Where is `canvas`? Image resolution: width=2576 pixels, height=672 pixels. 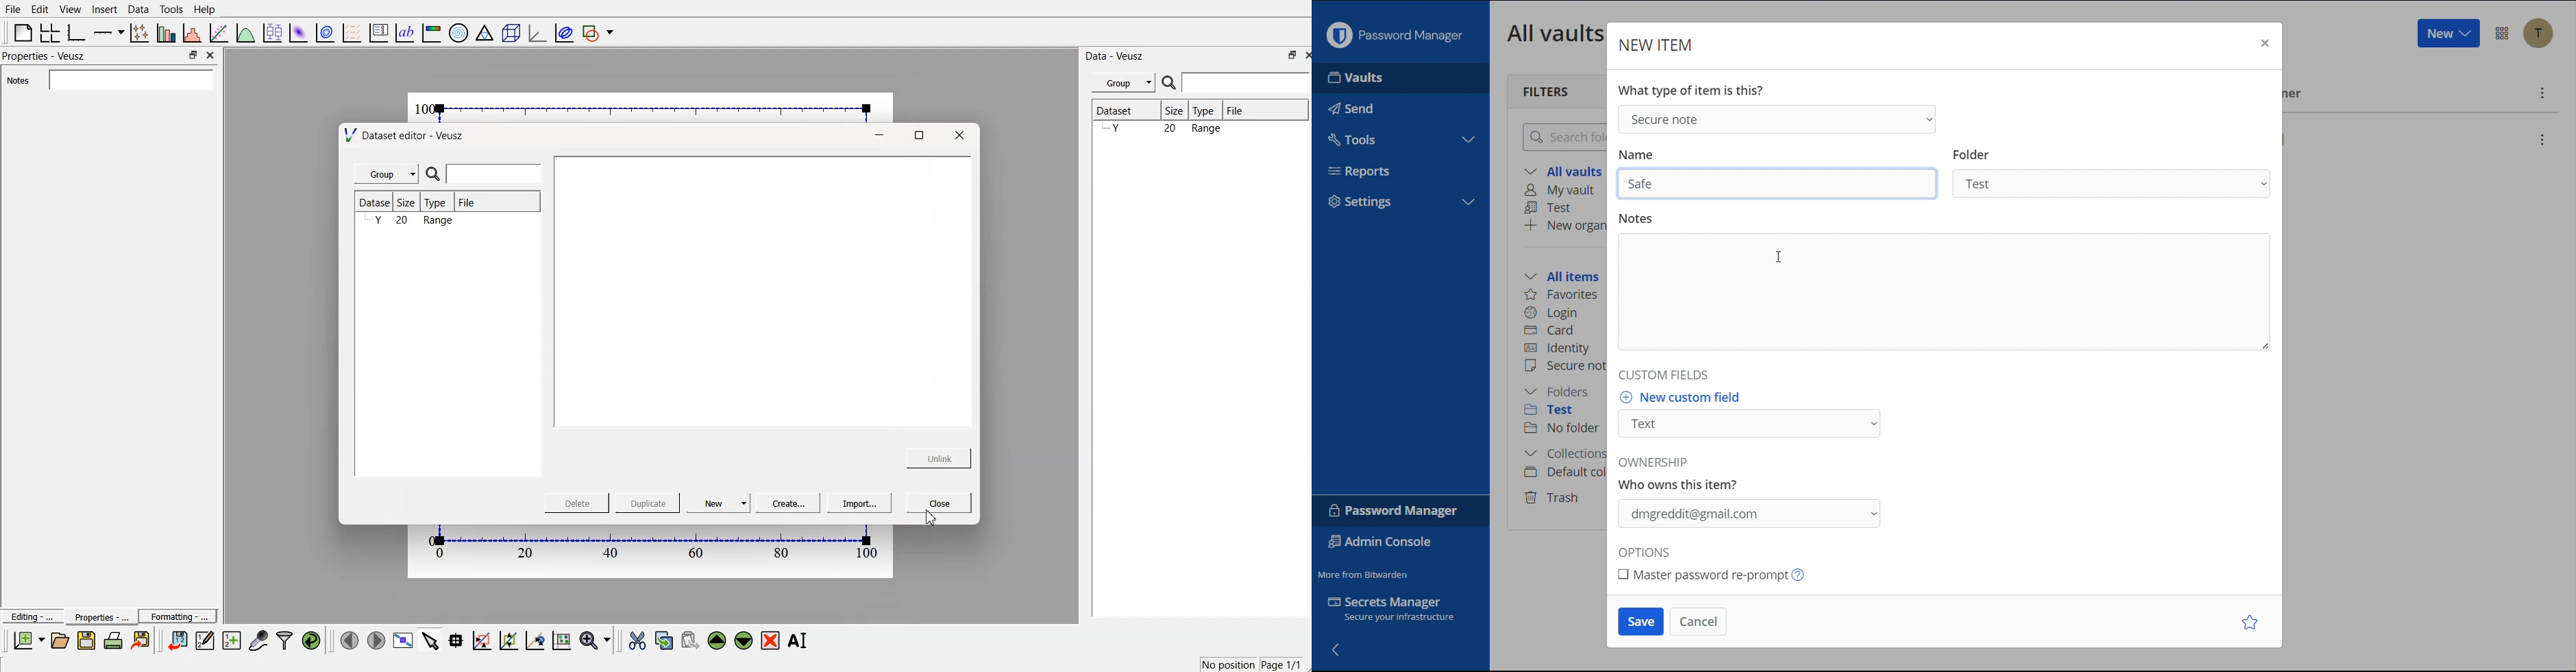 canvas is located at coordinates (652, 551).